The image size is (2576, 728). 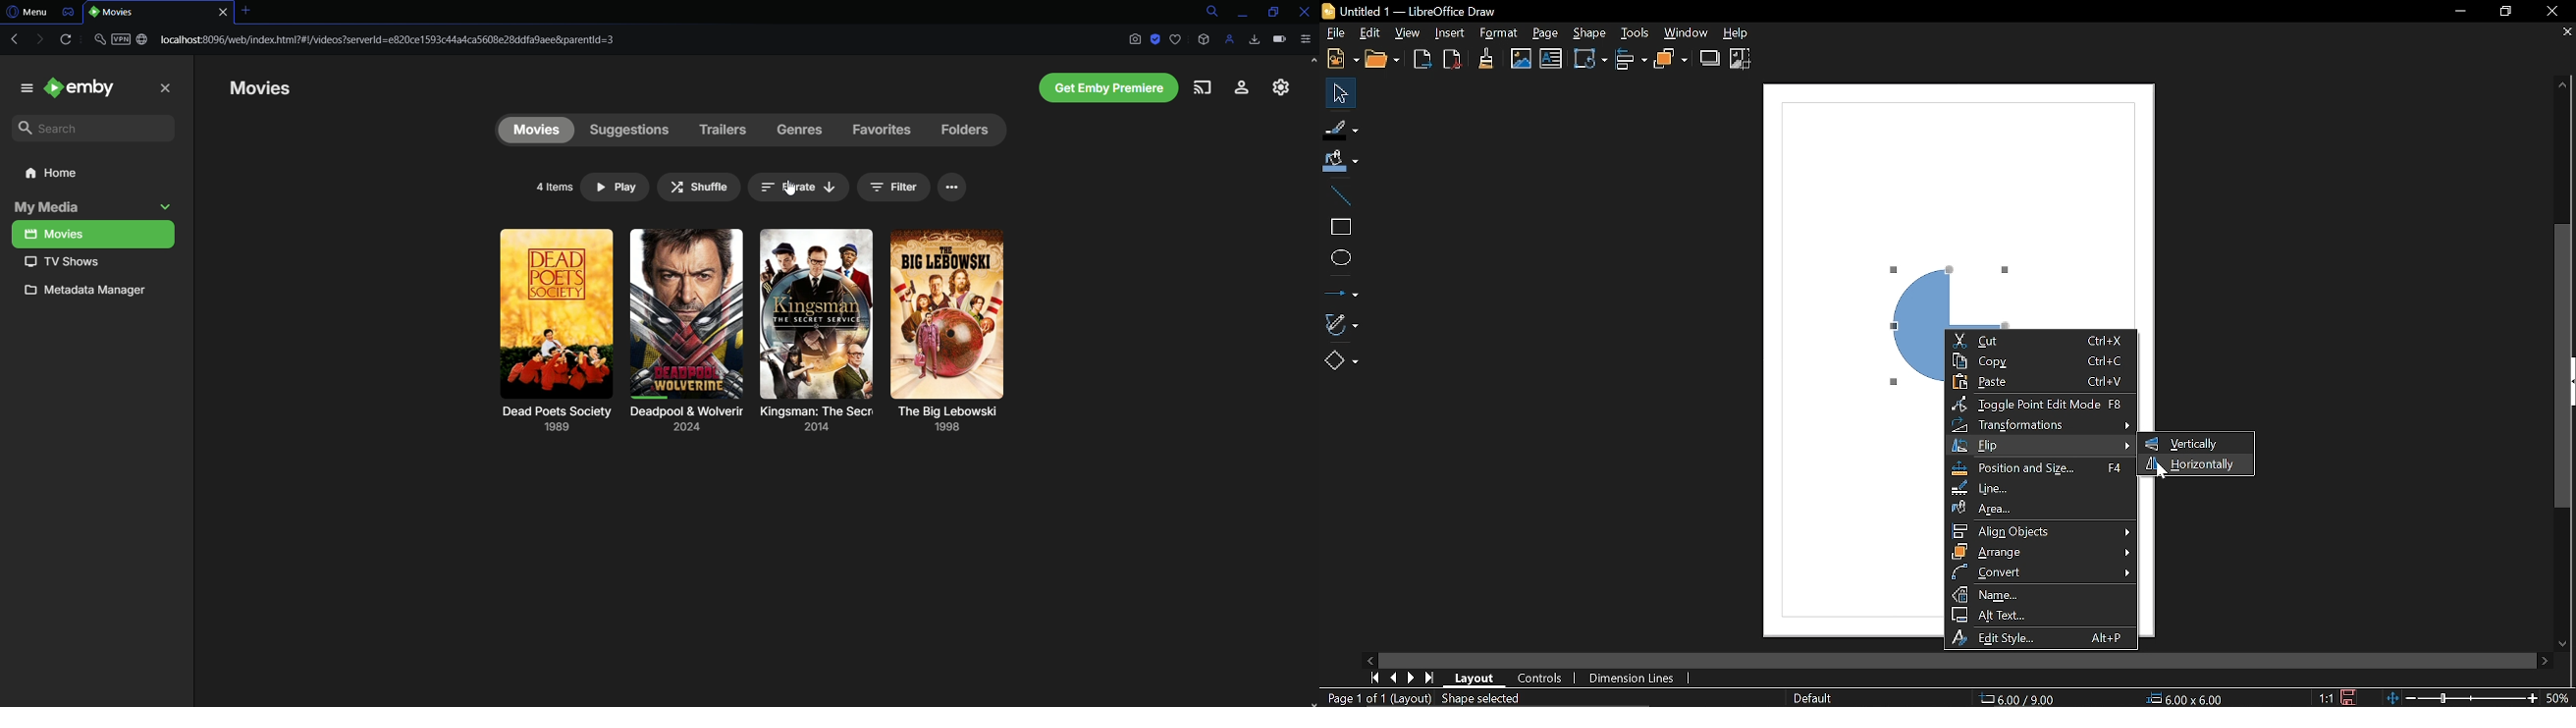 What do you see at coordinates (722, 129) in the screenshot?
I see `Trailers` at bounding box center [722, 129].